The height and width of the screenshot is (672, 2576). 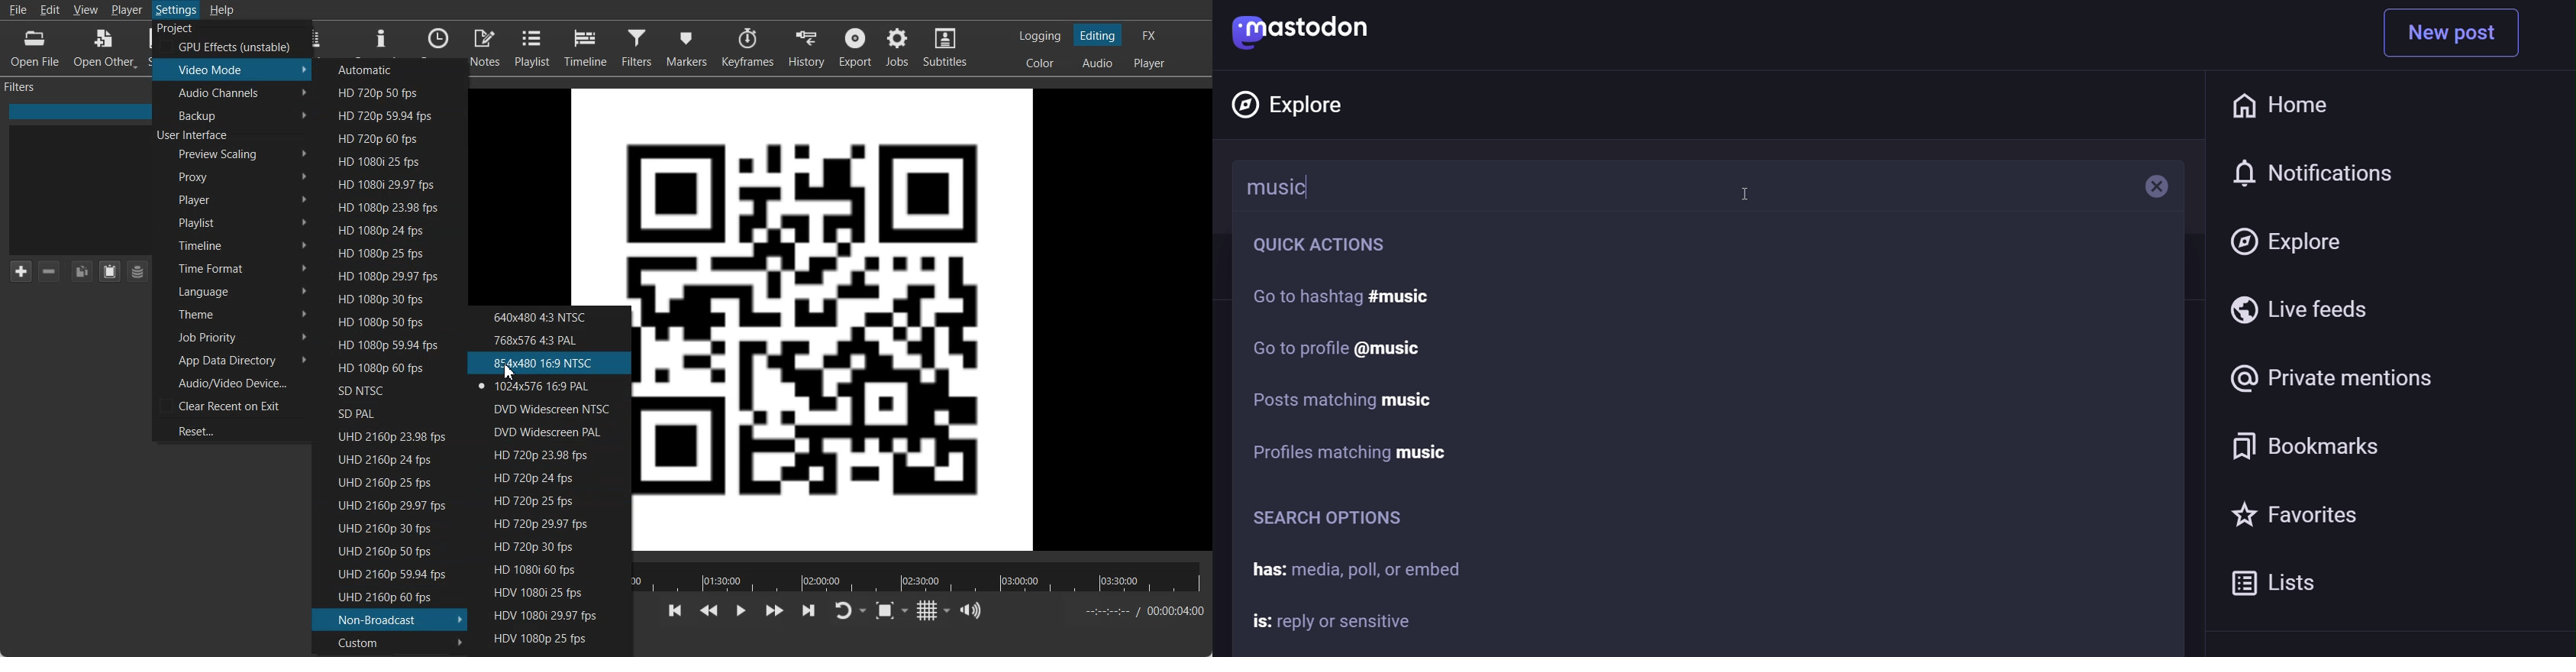 I want to click on DVD Widescreen NTSC, so click(x=550, y=408).